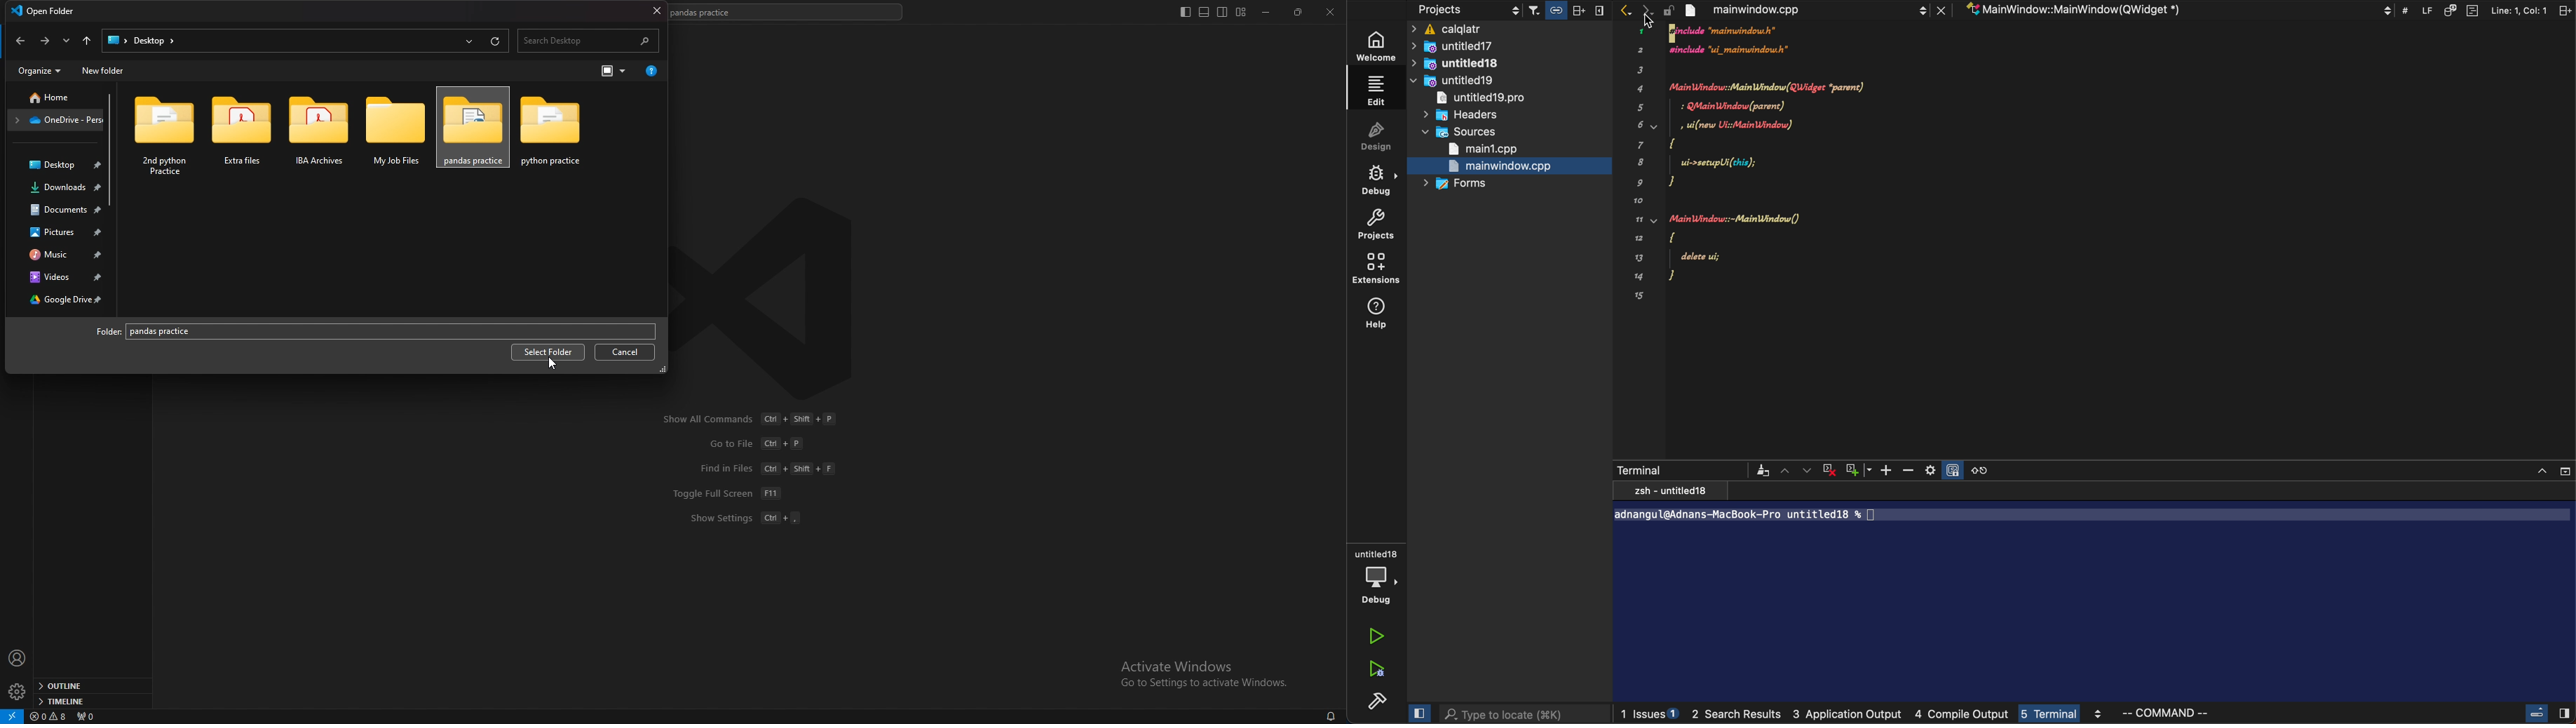  Describe the element at coordinates (1650, 711) in the screenshot. I see `issues` at that location.